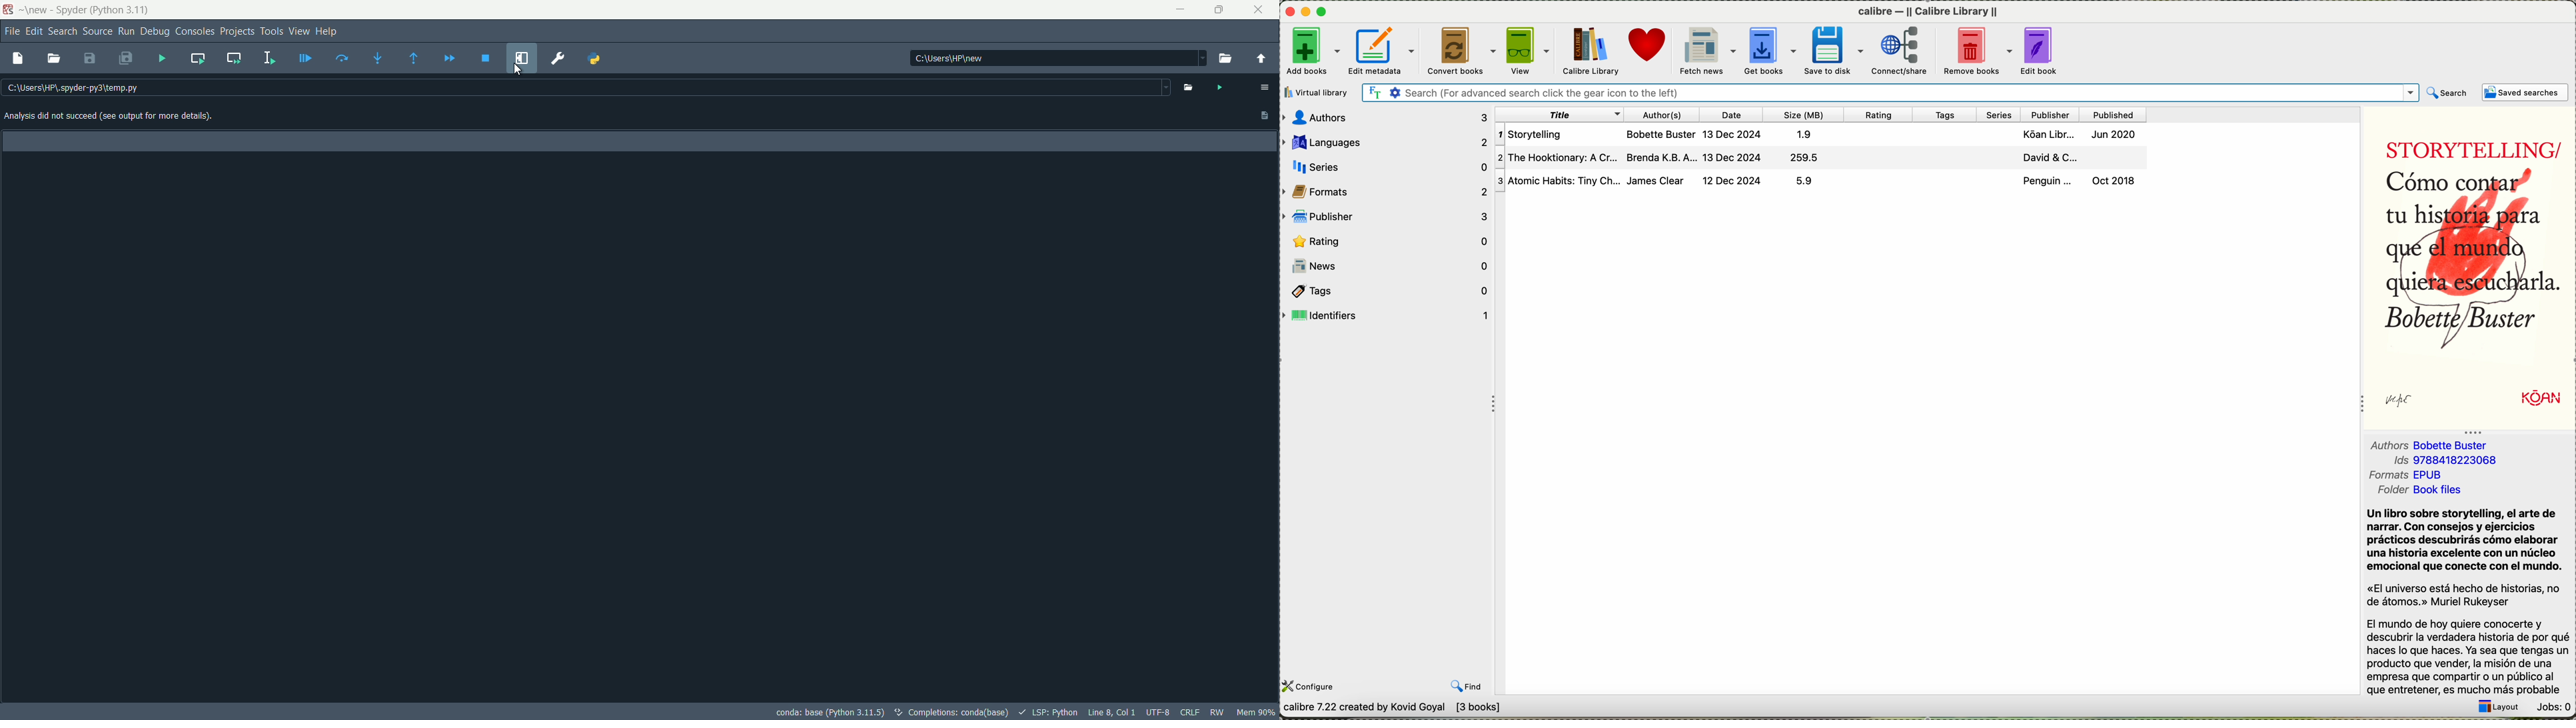  What do you see at coordinates (231, 59) in the screenshot?
I see `run current cell and go to the next one` at bounding box center [231, 59].